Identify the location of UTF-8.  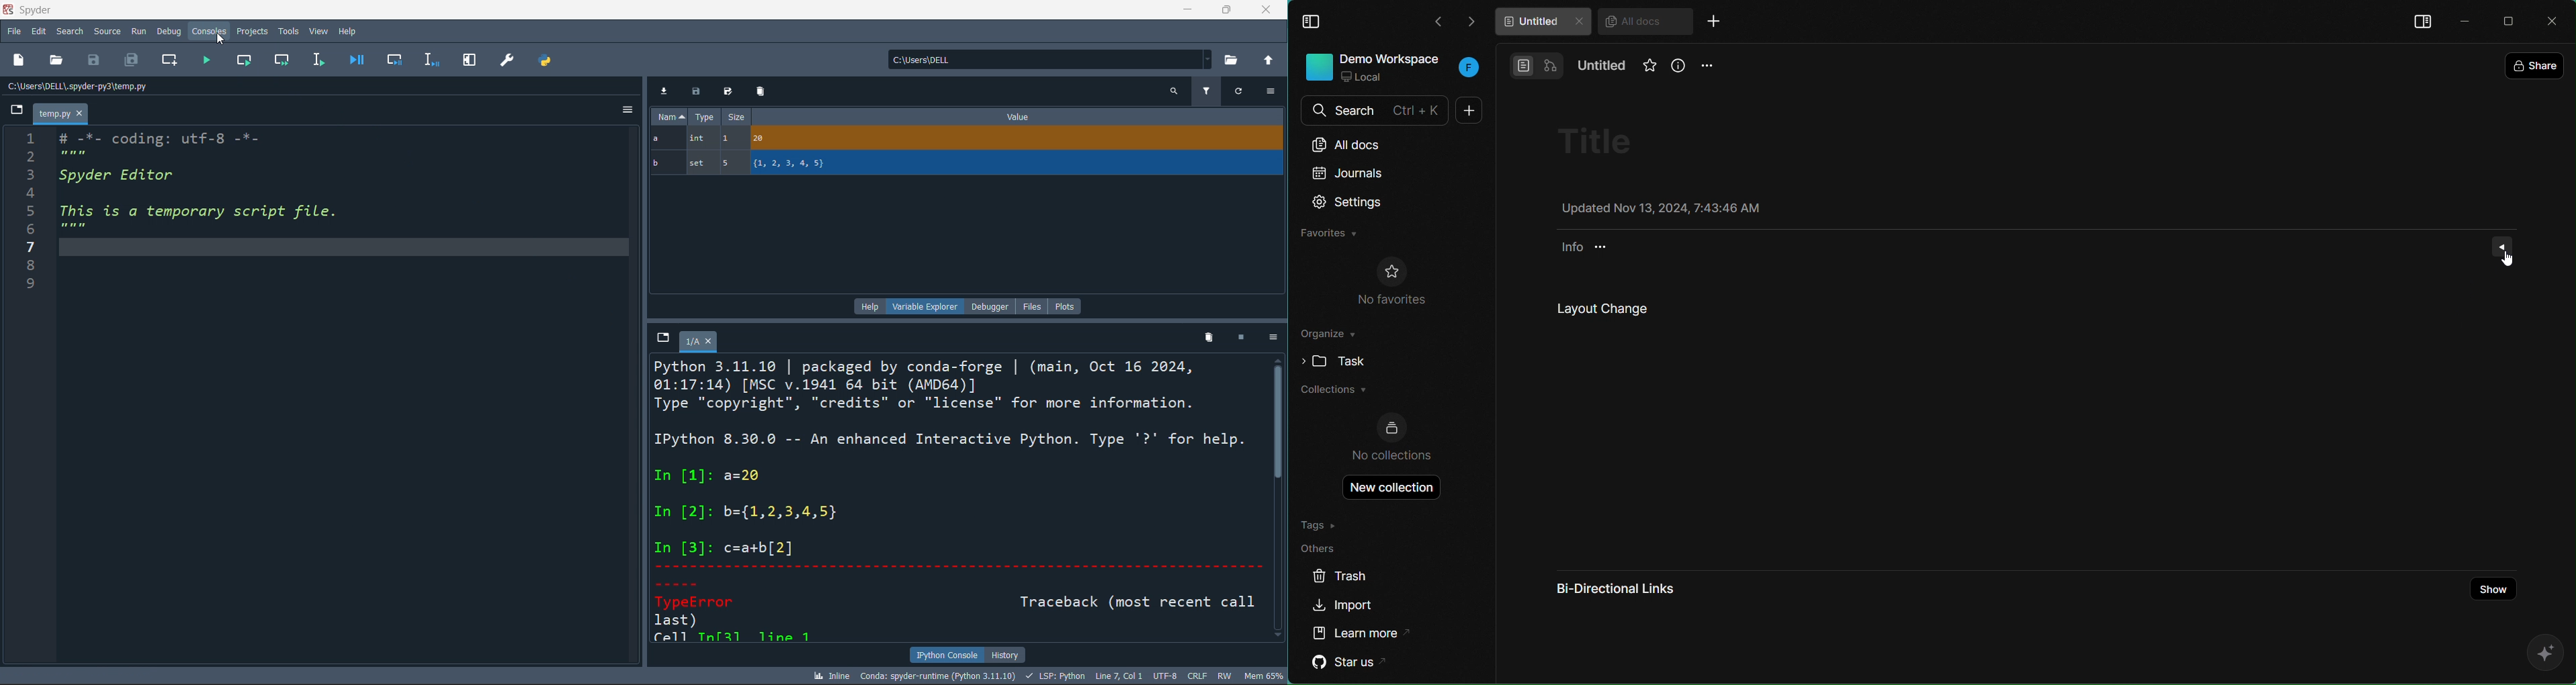
(1165, 675).